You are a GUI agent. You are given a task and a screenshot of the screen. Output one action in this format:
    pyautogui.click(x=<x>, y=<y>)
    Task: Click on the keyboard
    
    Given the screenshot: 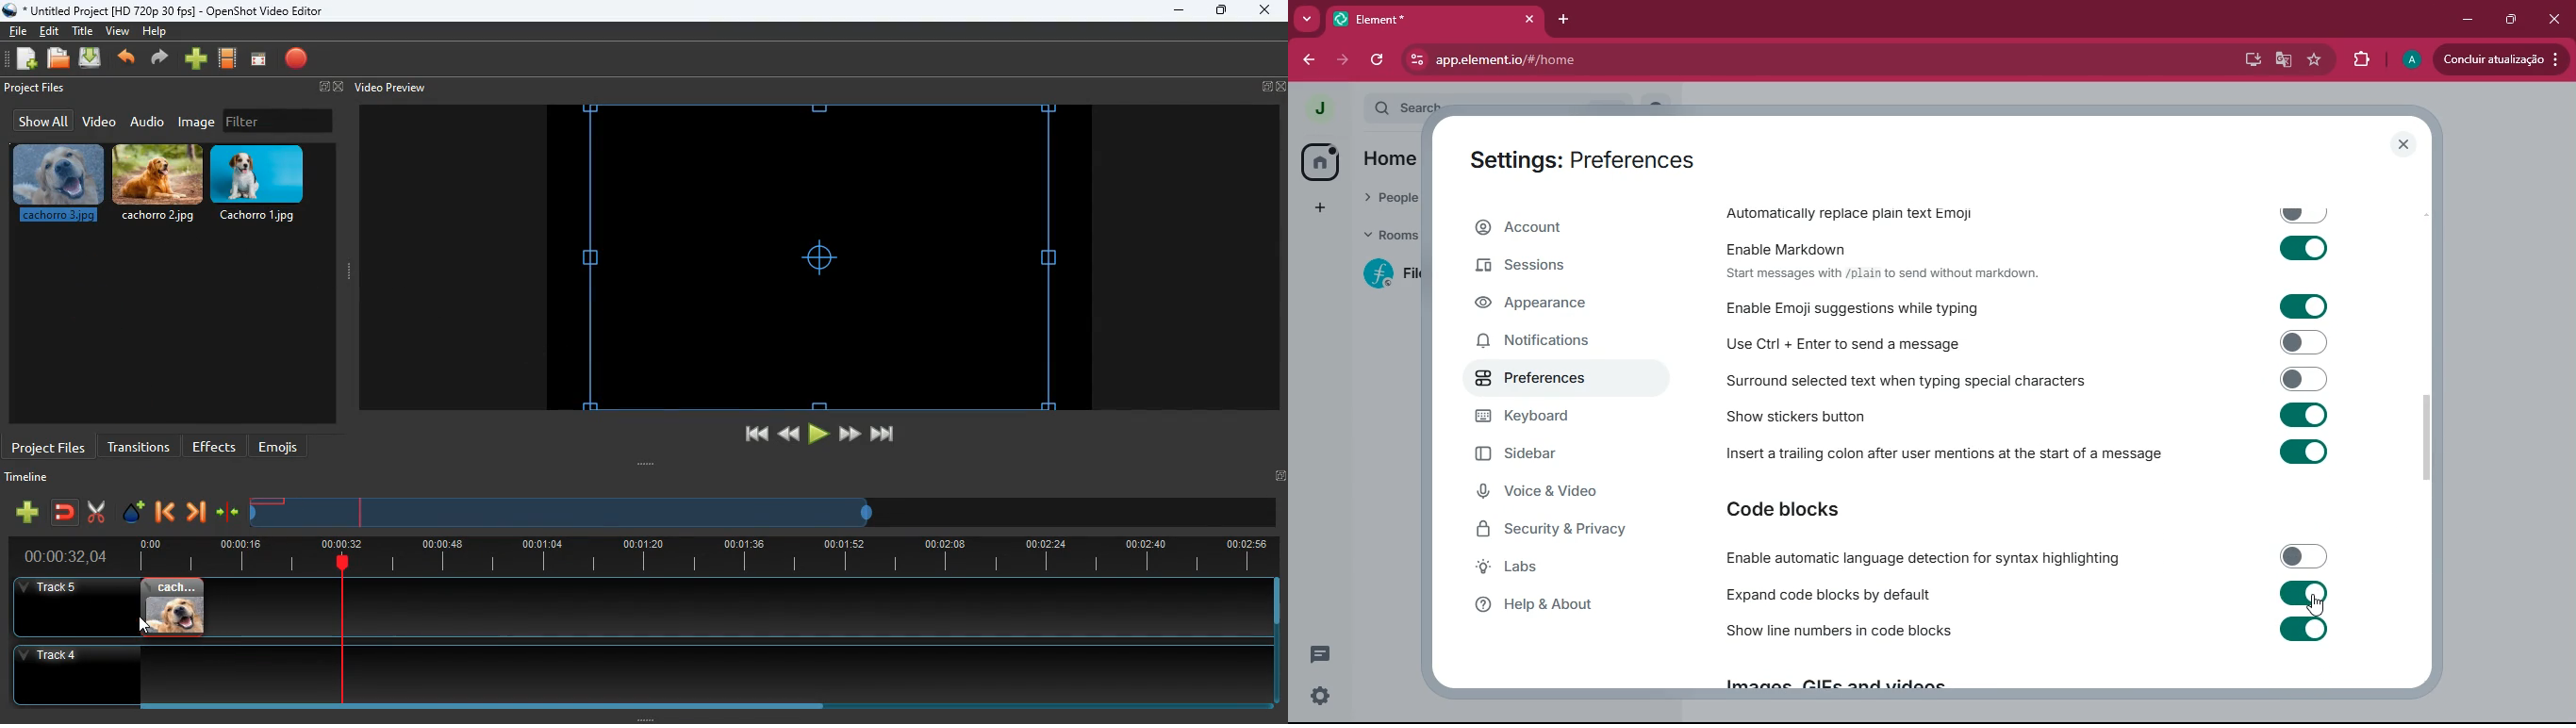 What is the action you would take?
    pyautogui.click(x=1570, y=417)
    